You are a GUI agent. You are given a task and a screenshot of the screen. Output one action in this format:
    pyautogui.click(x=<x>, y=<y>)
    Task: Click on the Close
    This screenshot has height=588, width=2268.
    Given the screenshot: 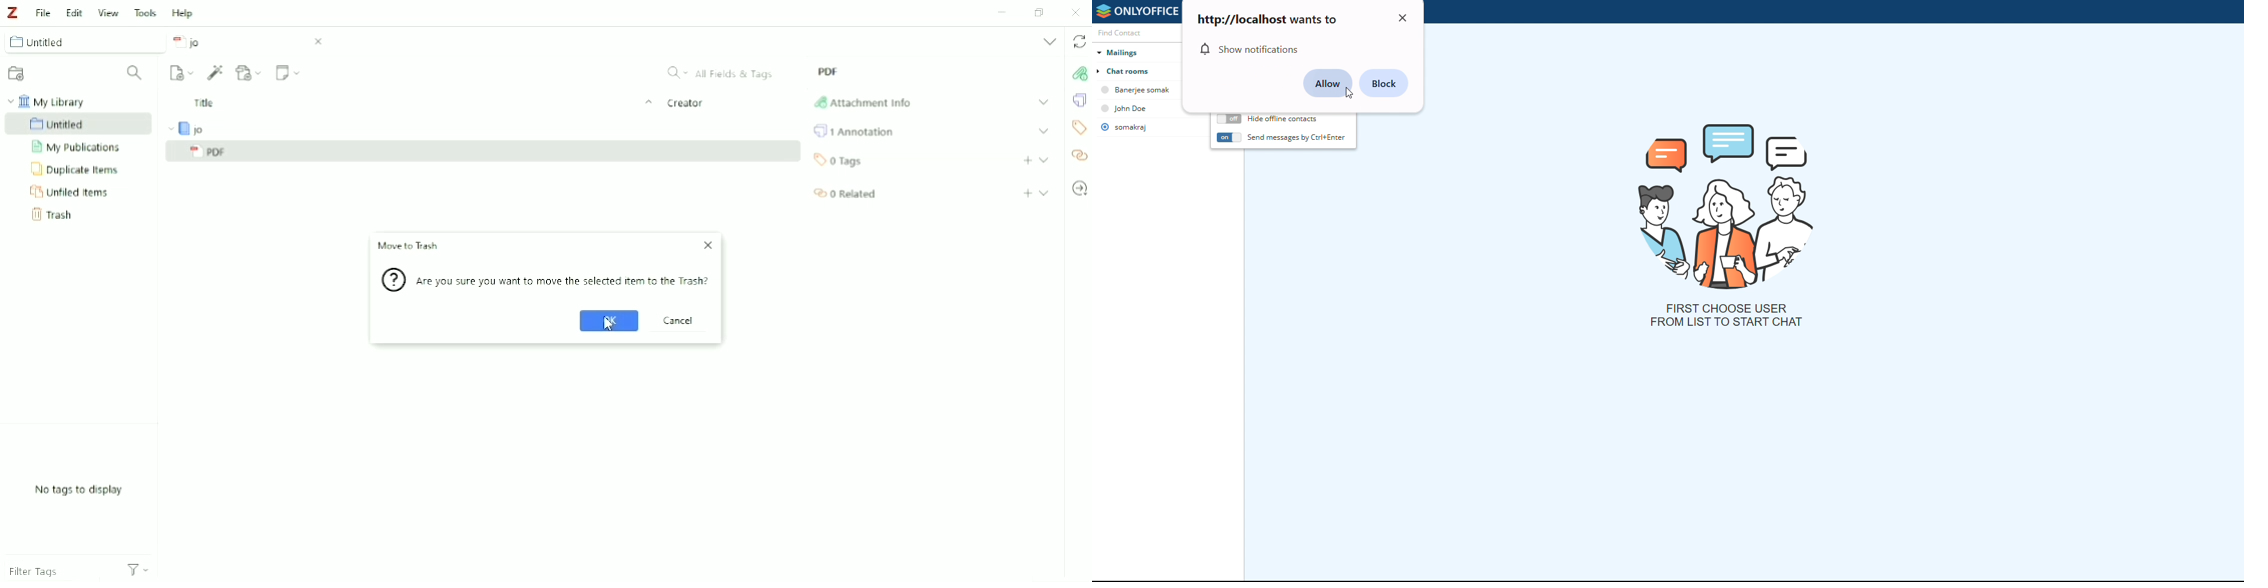 What is the action you would take?
    pyautogui.click(x=717, y=240)
    